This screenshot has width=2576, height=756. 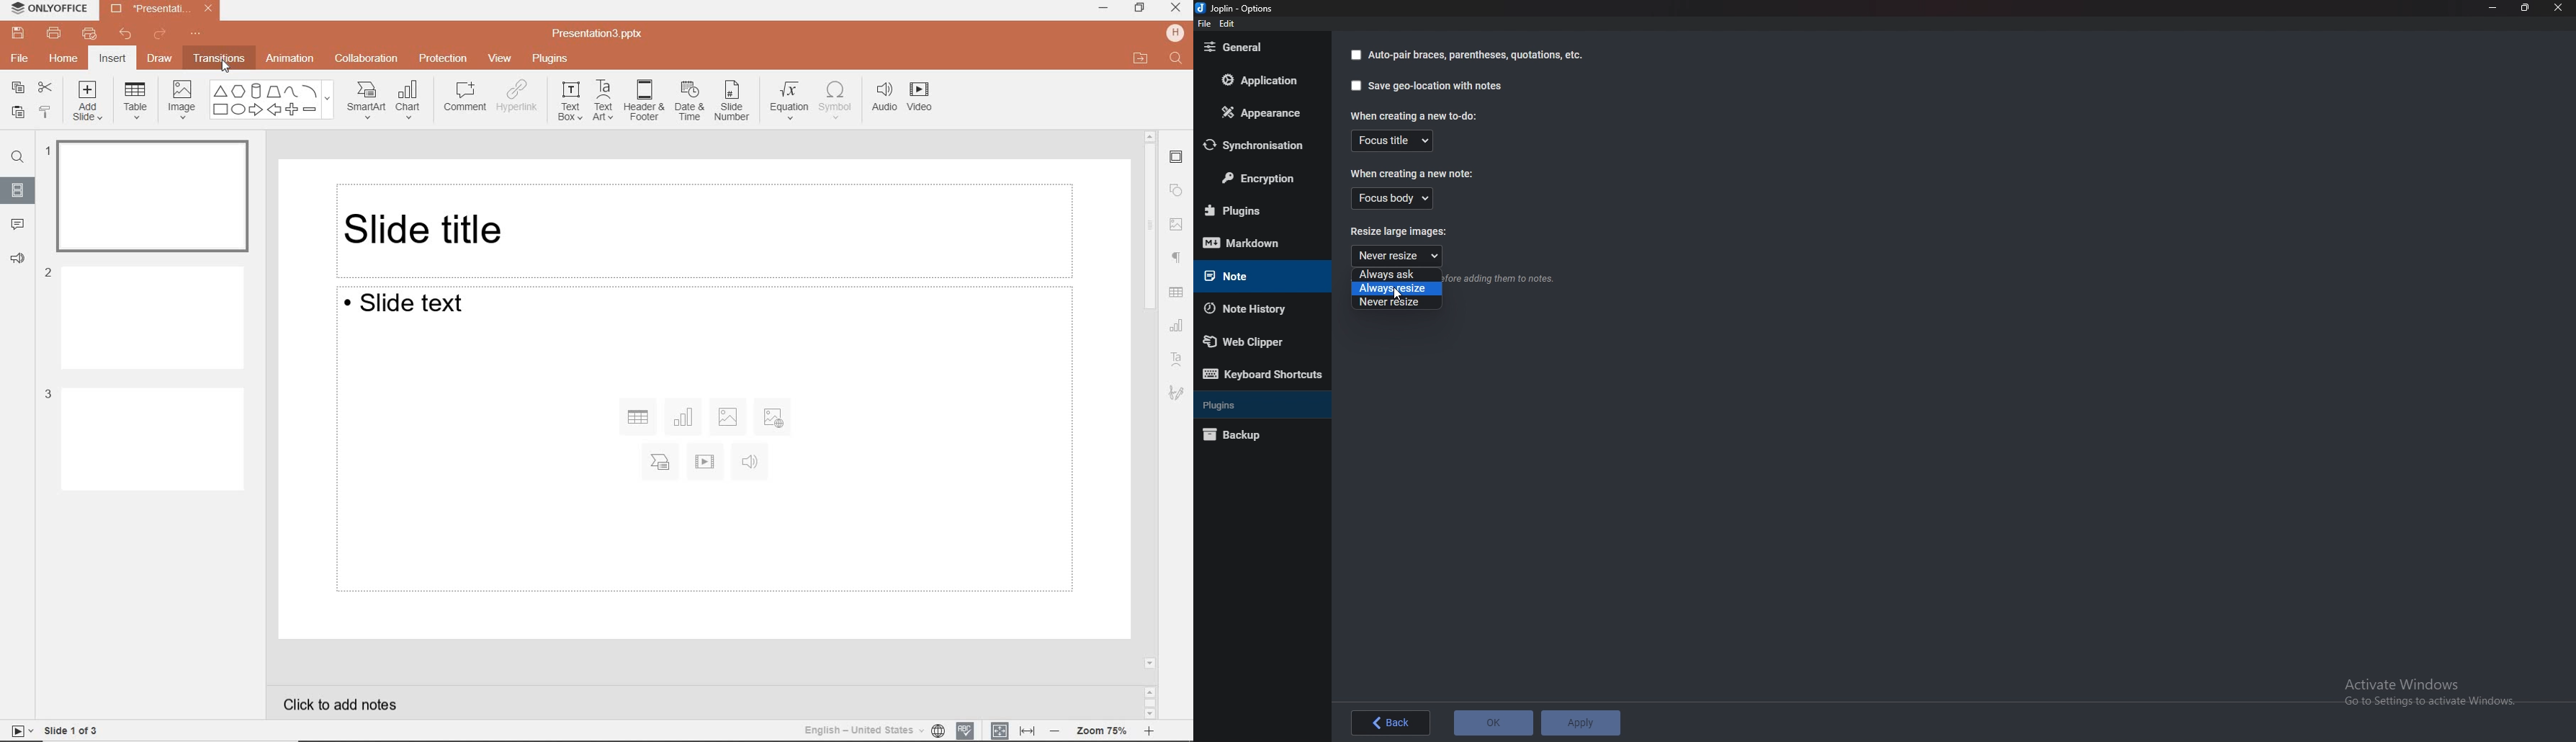 I want to click on paste, so click(x=16, y=113).